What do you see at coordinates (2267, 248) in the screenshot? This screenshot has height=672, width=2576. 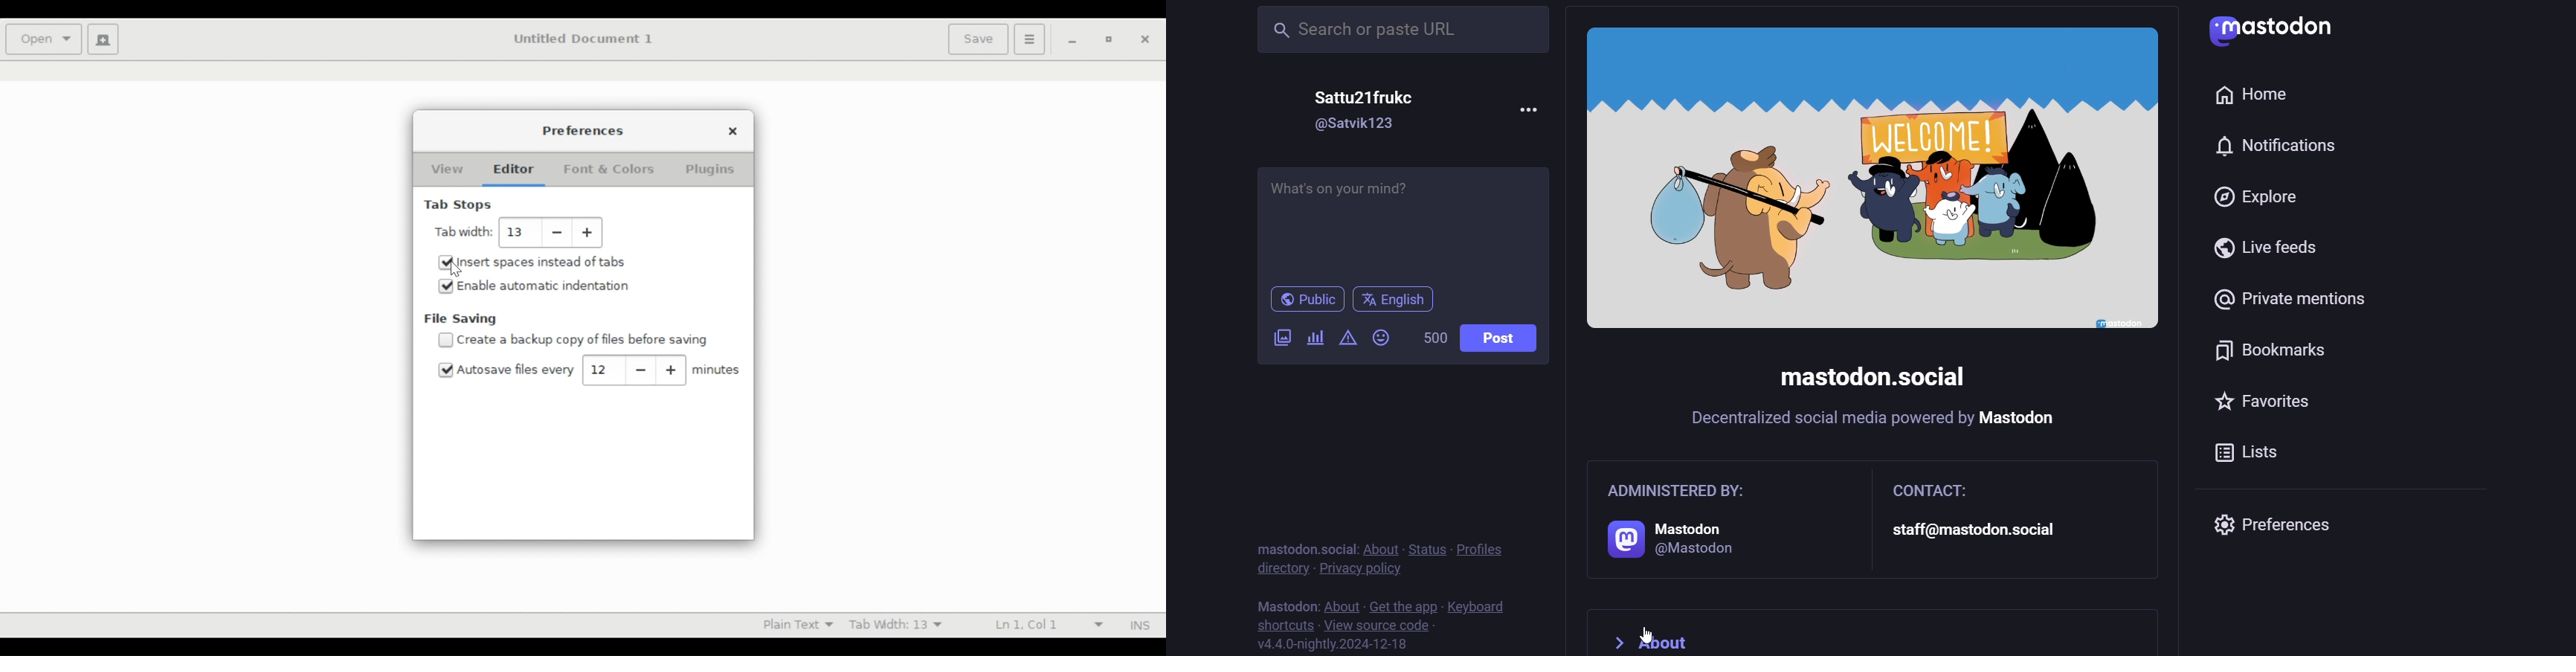 I see `live feed` at bounding box center [2267, 248].